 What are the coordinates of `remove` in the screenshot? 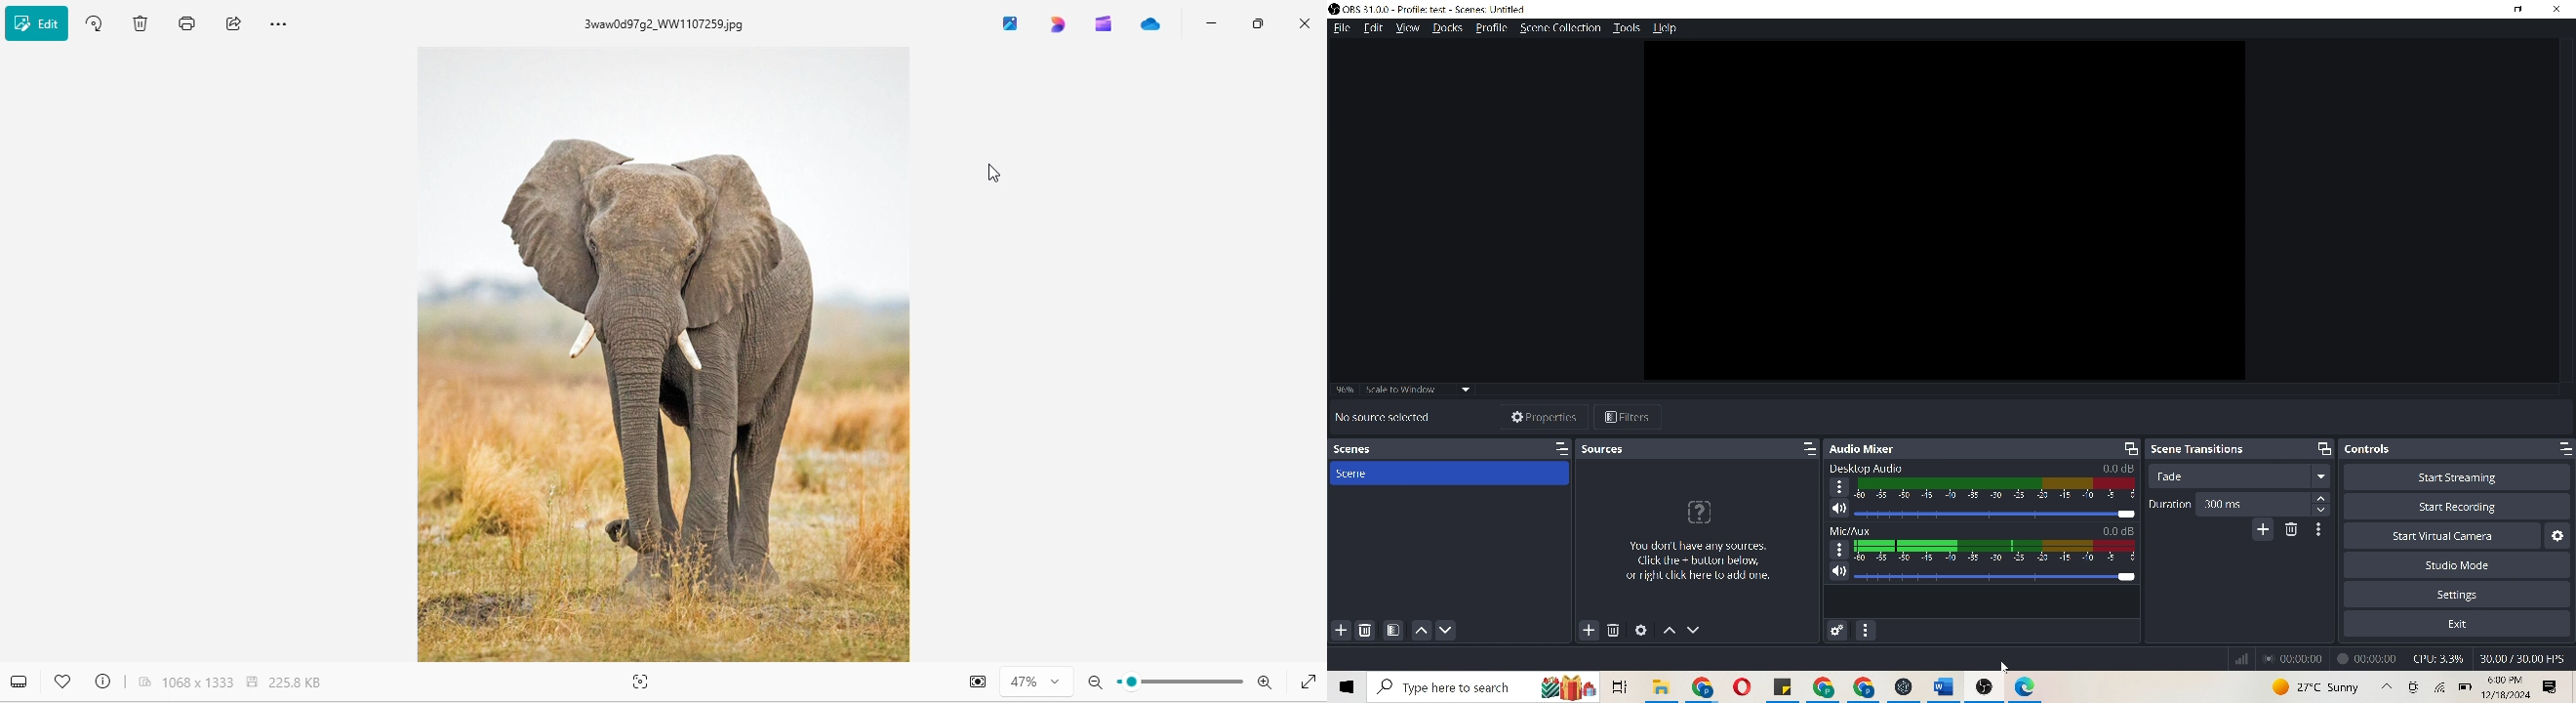 It's located at (1365, 628).